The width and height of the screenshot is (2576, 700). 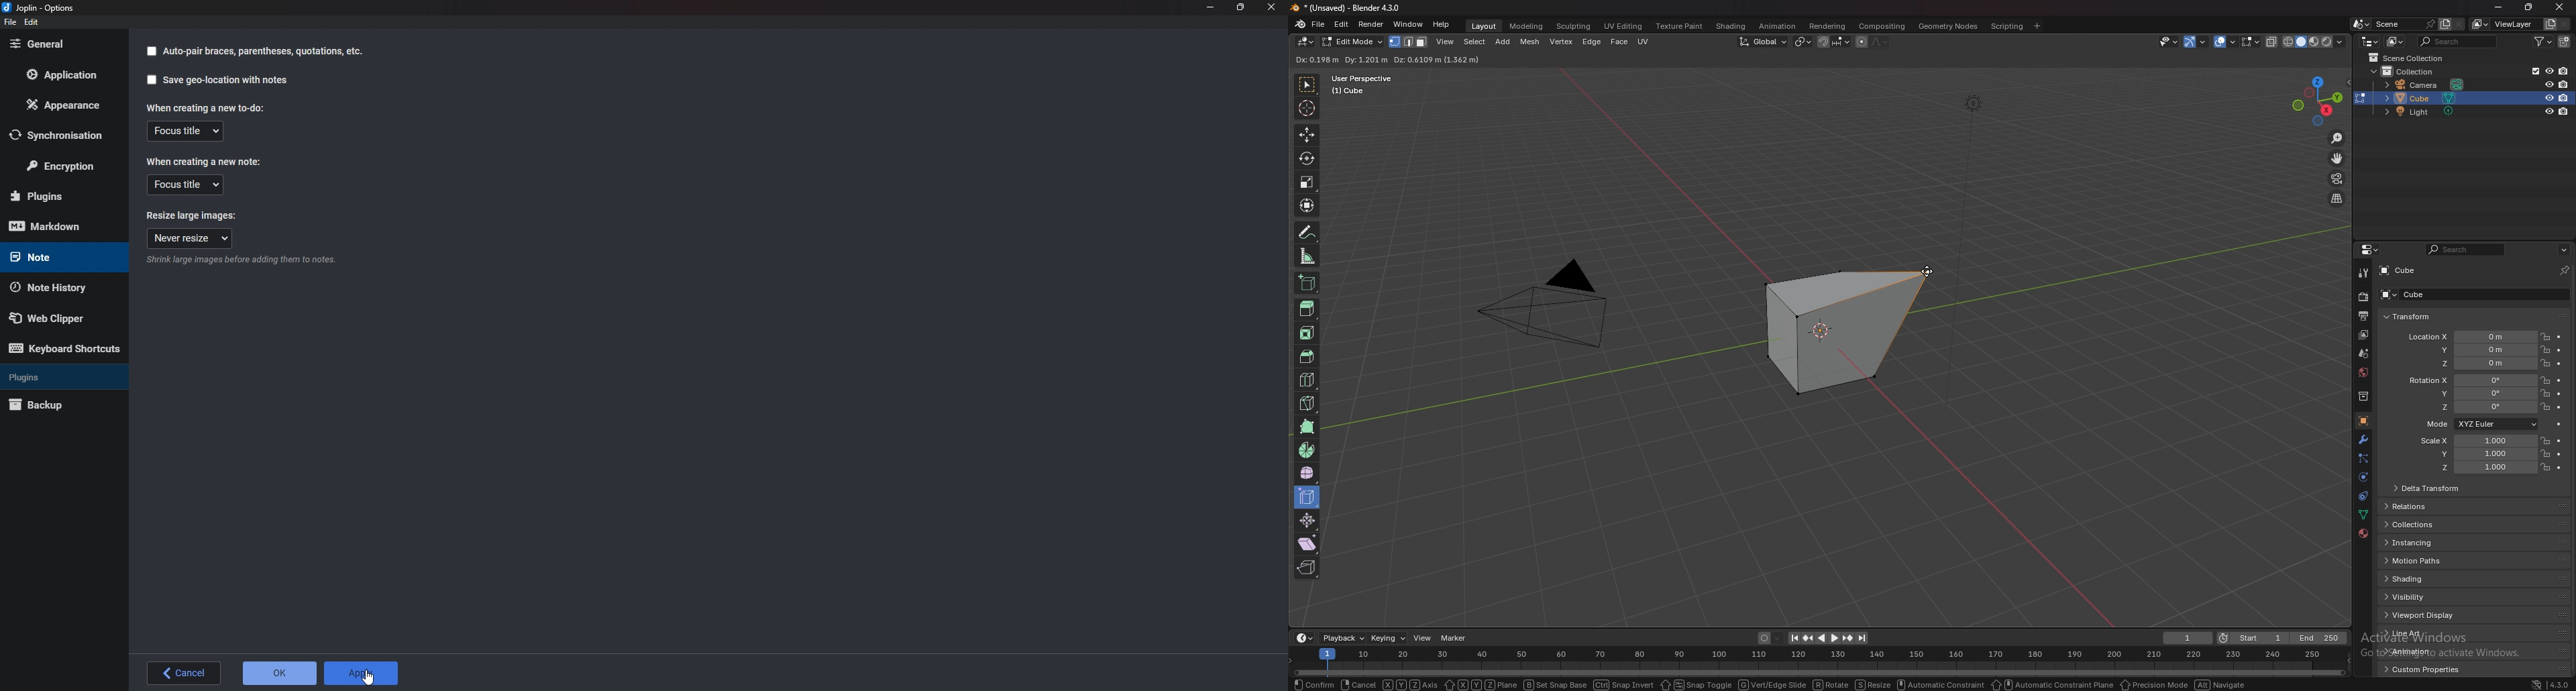 What do you see at coordinates (2479, 468) in the screenshot?
I see `scale z` at bounding box center [2479, 468].